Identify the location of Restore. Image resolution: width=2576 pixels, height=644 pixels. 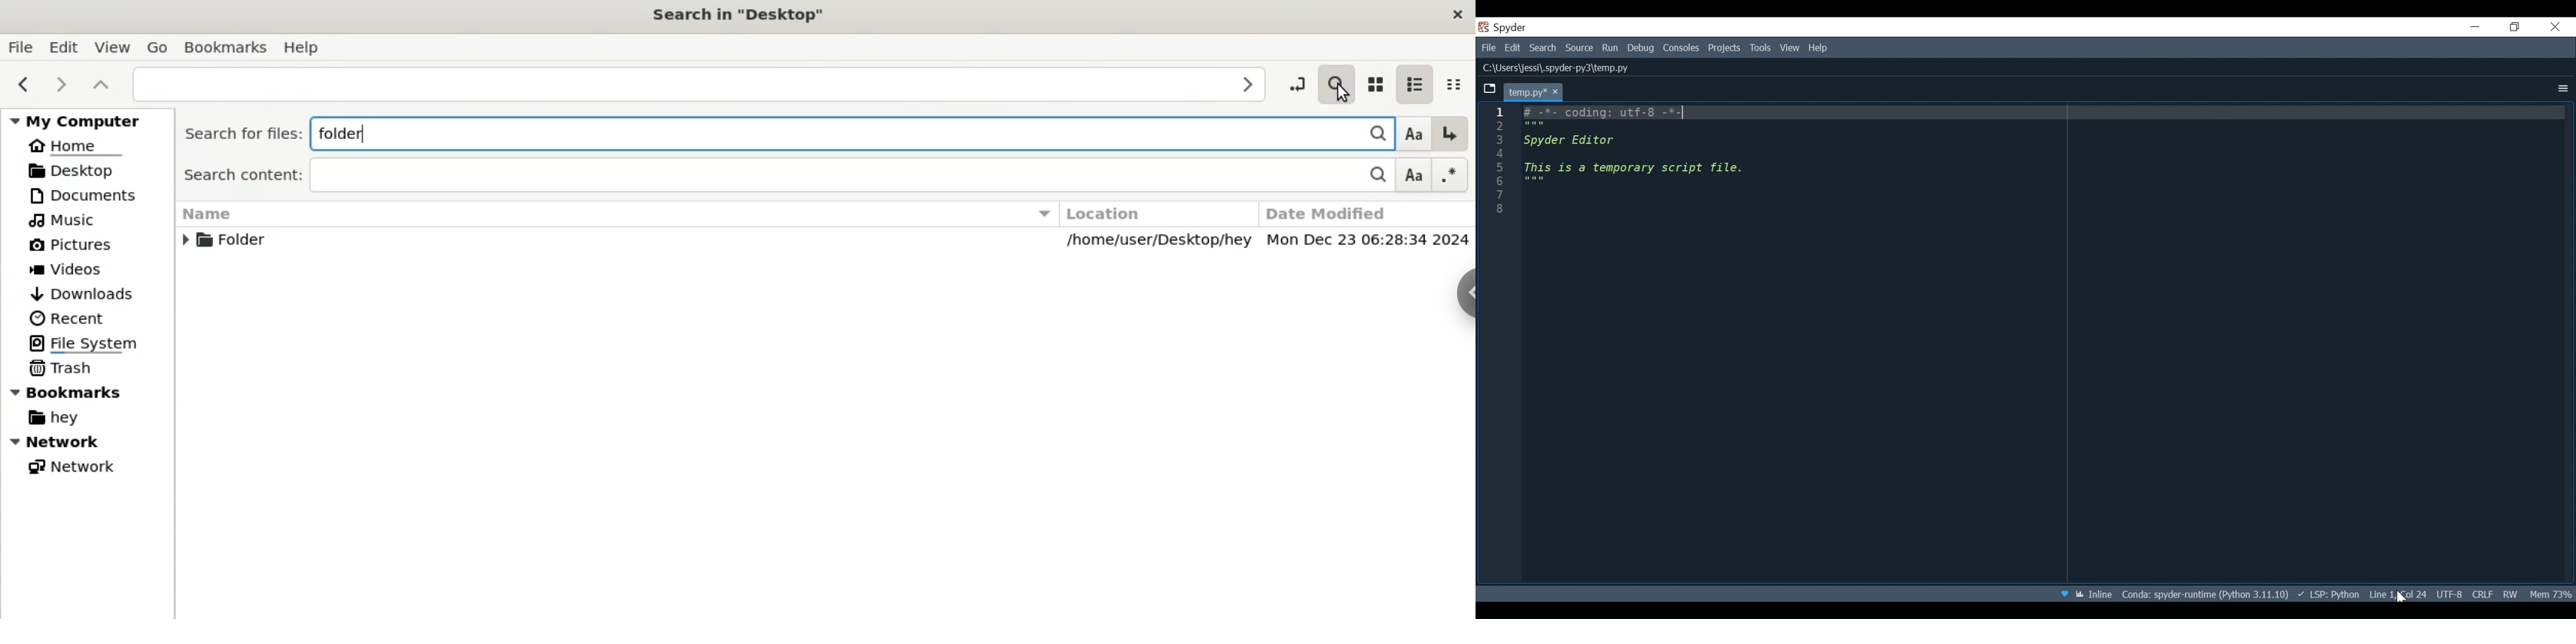
(2516, 26).